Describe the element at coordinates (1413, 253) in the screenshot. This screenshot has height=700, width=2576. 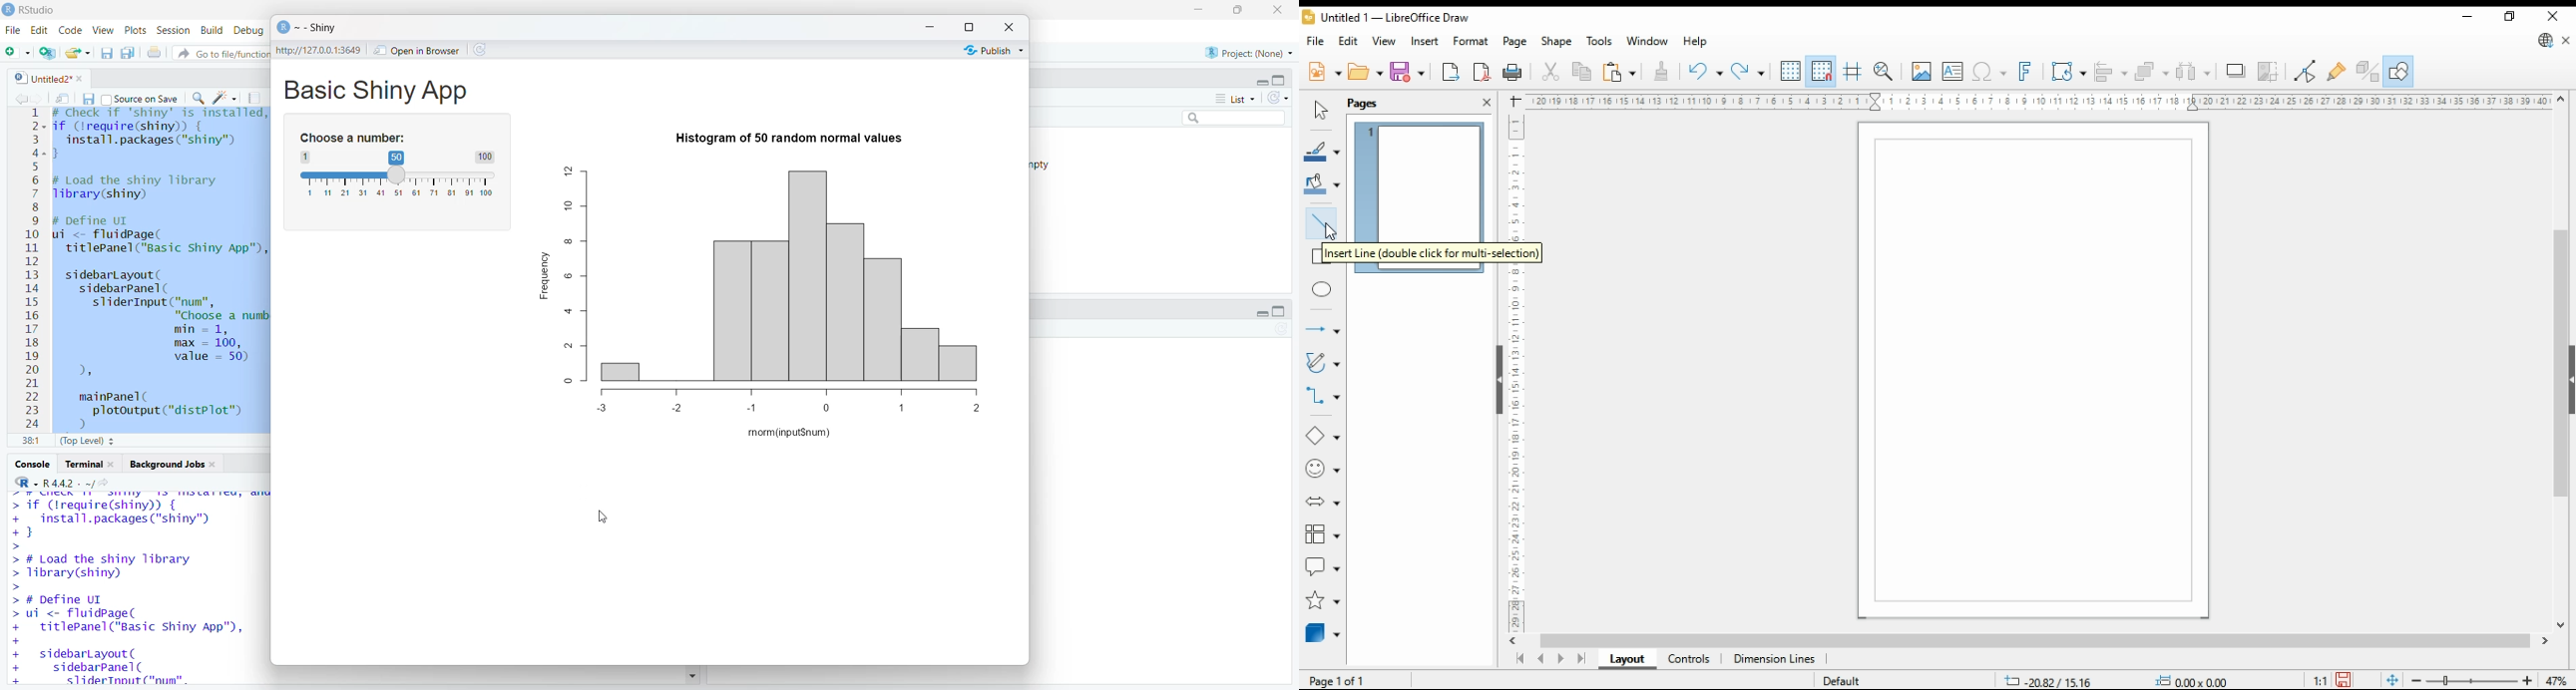
I see `insert line message` at that location.